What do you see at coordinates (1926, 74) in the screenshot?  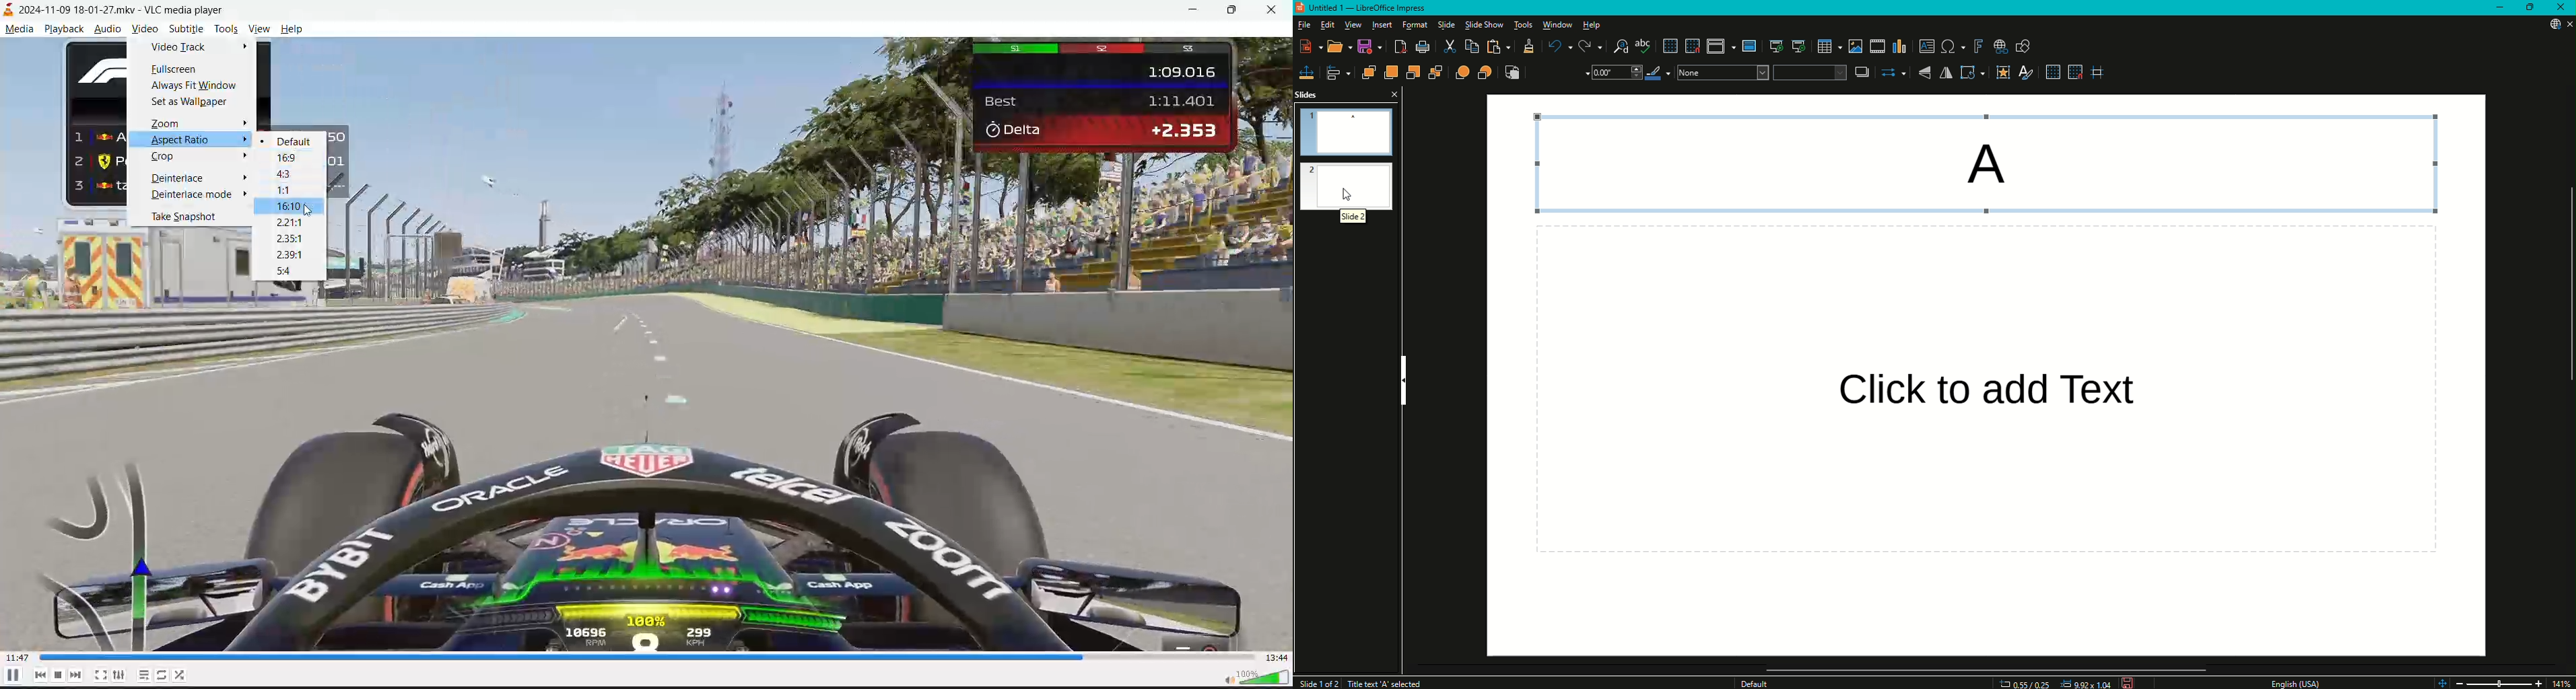 I see `Vertically` at bounding box center [1926, 74].